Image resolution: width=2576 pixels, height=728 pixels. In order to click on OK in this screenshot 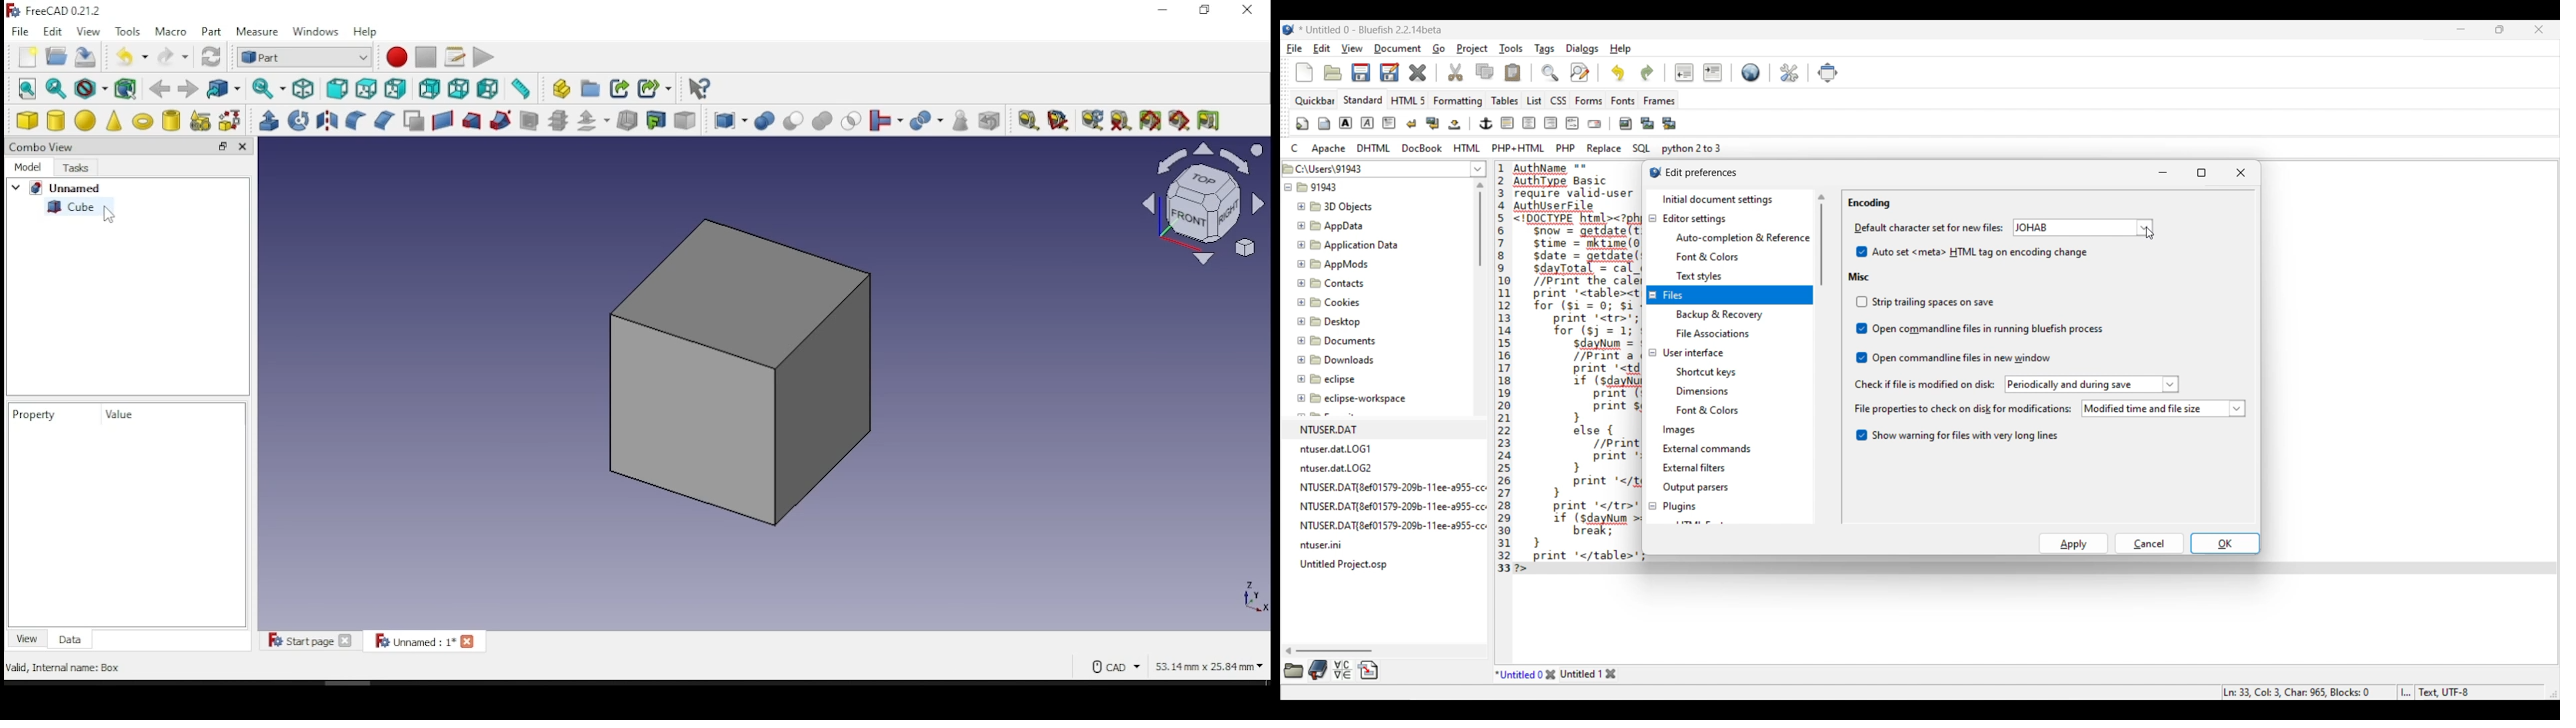, I will do `click(2225, 543)`.